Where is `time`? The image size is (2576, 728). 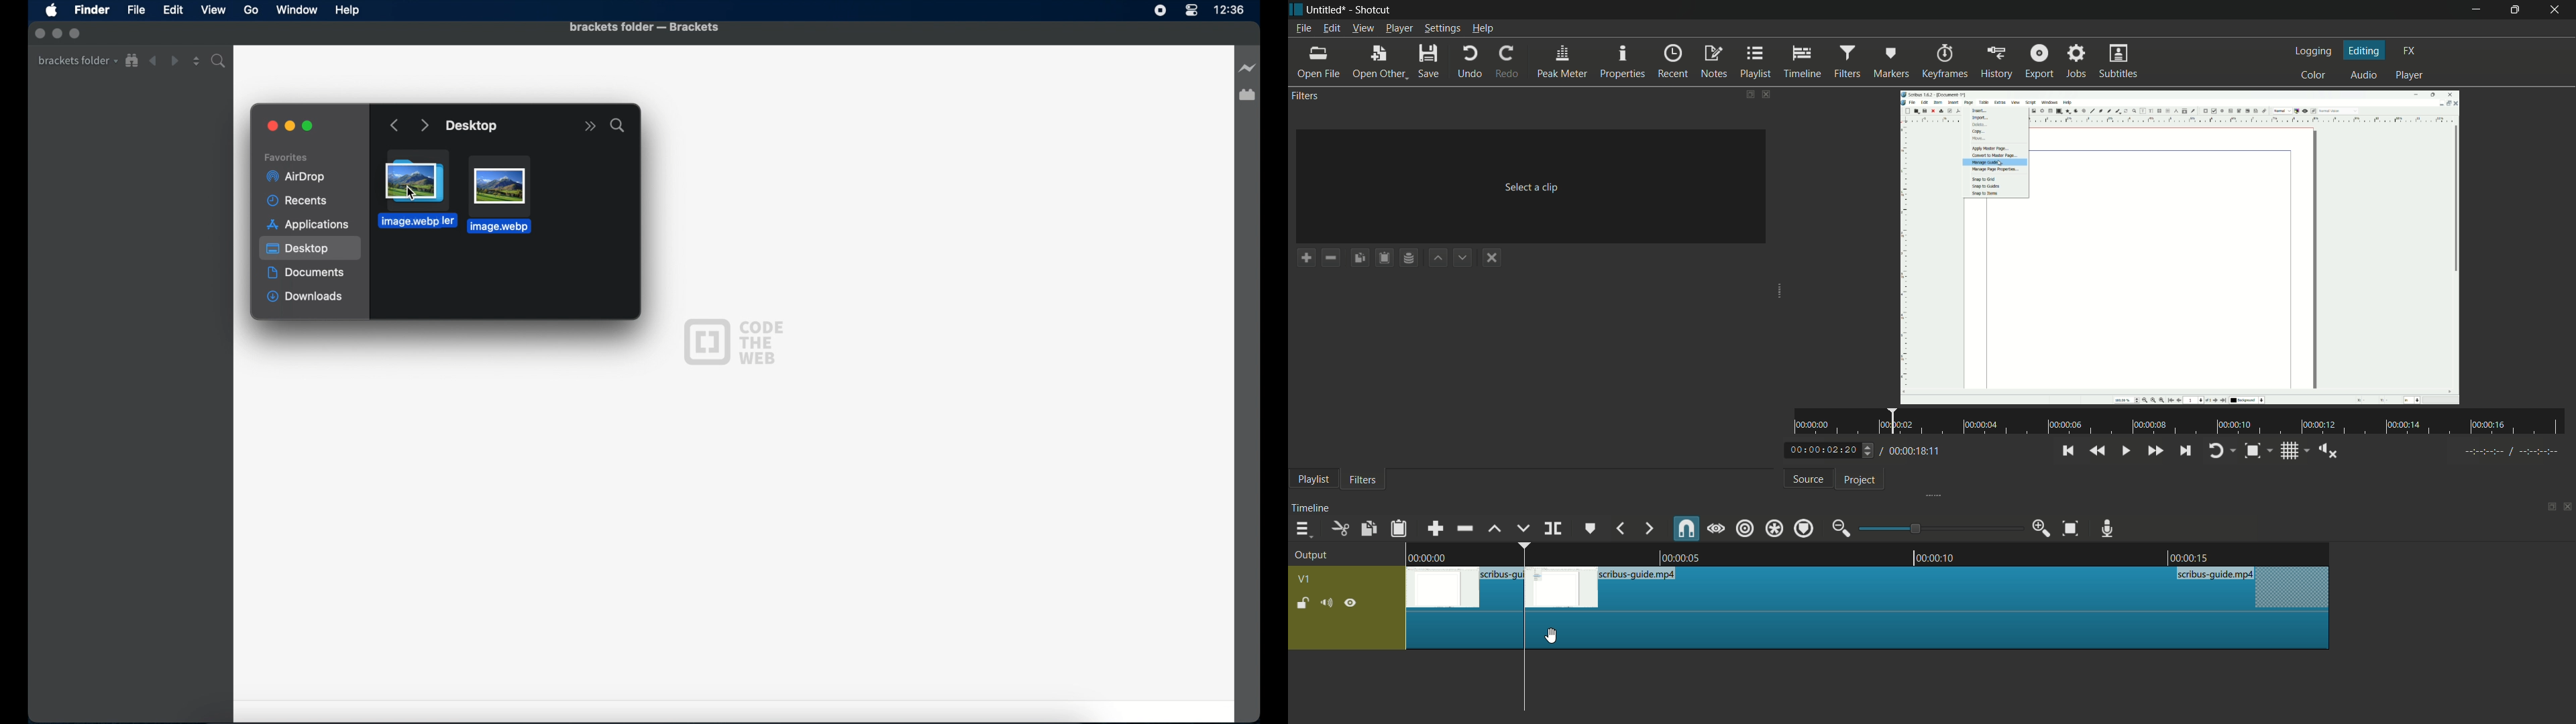
time is located at coordinates (2186, 422).